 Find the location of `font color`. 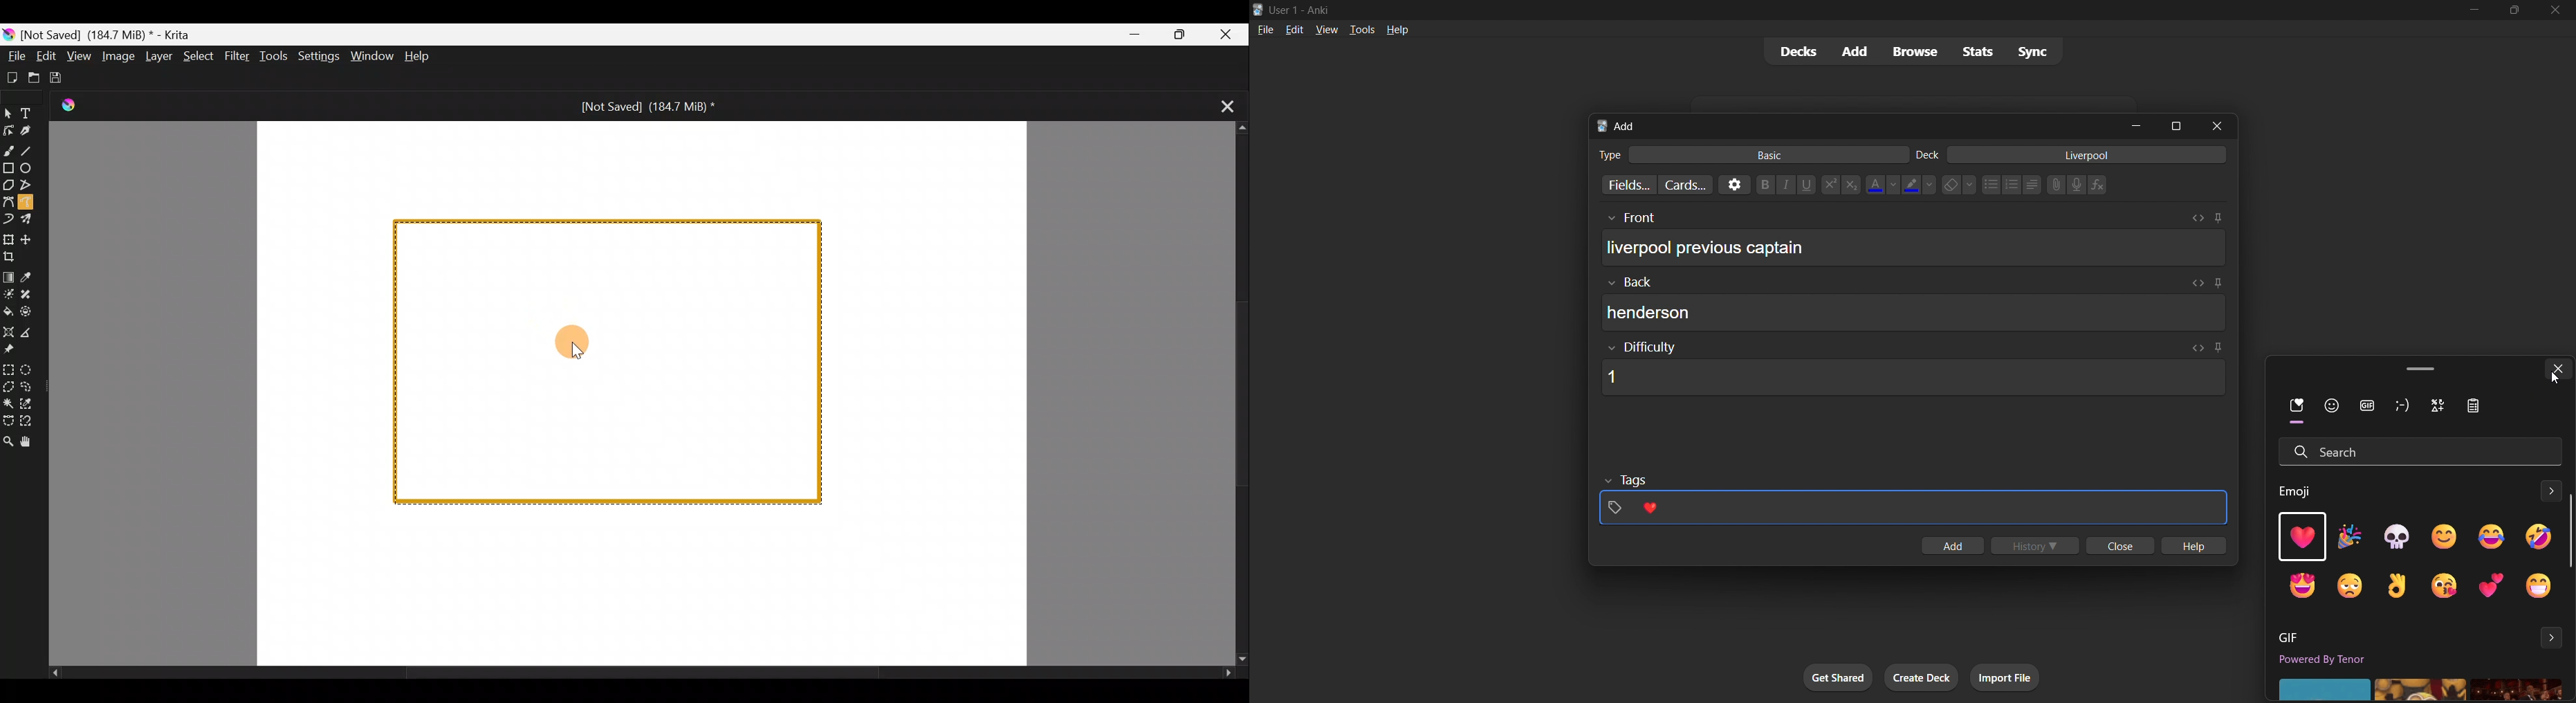

font color is located at coordinates (1879, 183).